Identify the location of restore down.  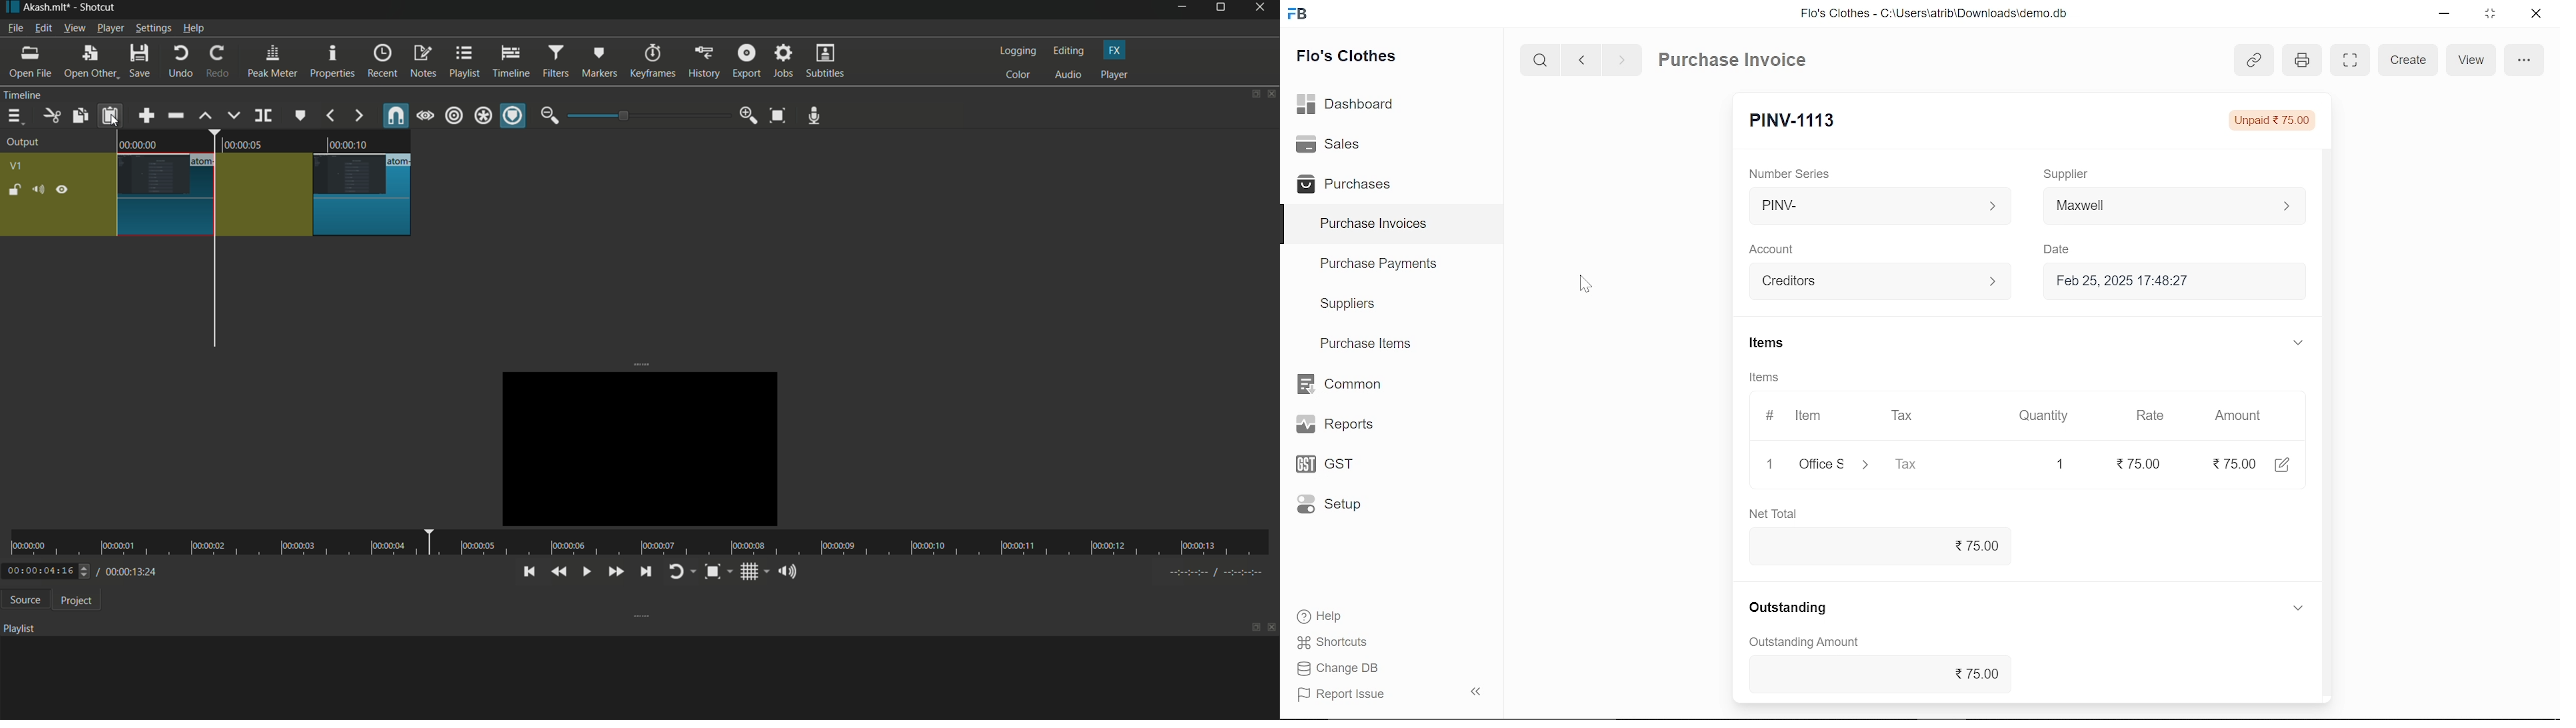
(2494, 15).